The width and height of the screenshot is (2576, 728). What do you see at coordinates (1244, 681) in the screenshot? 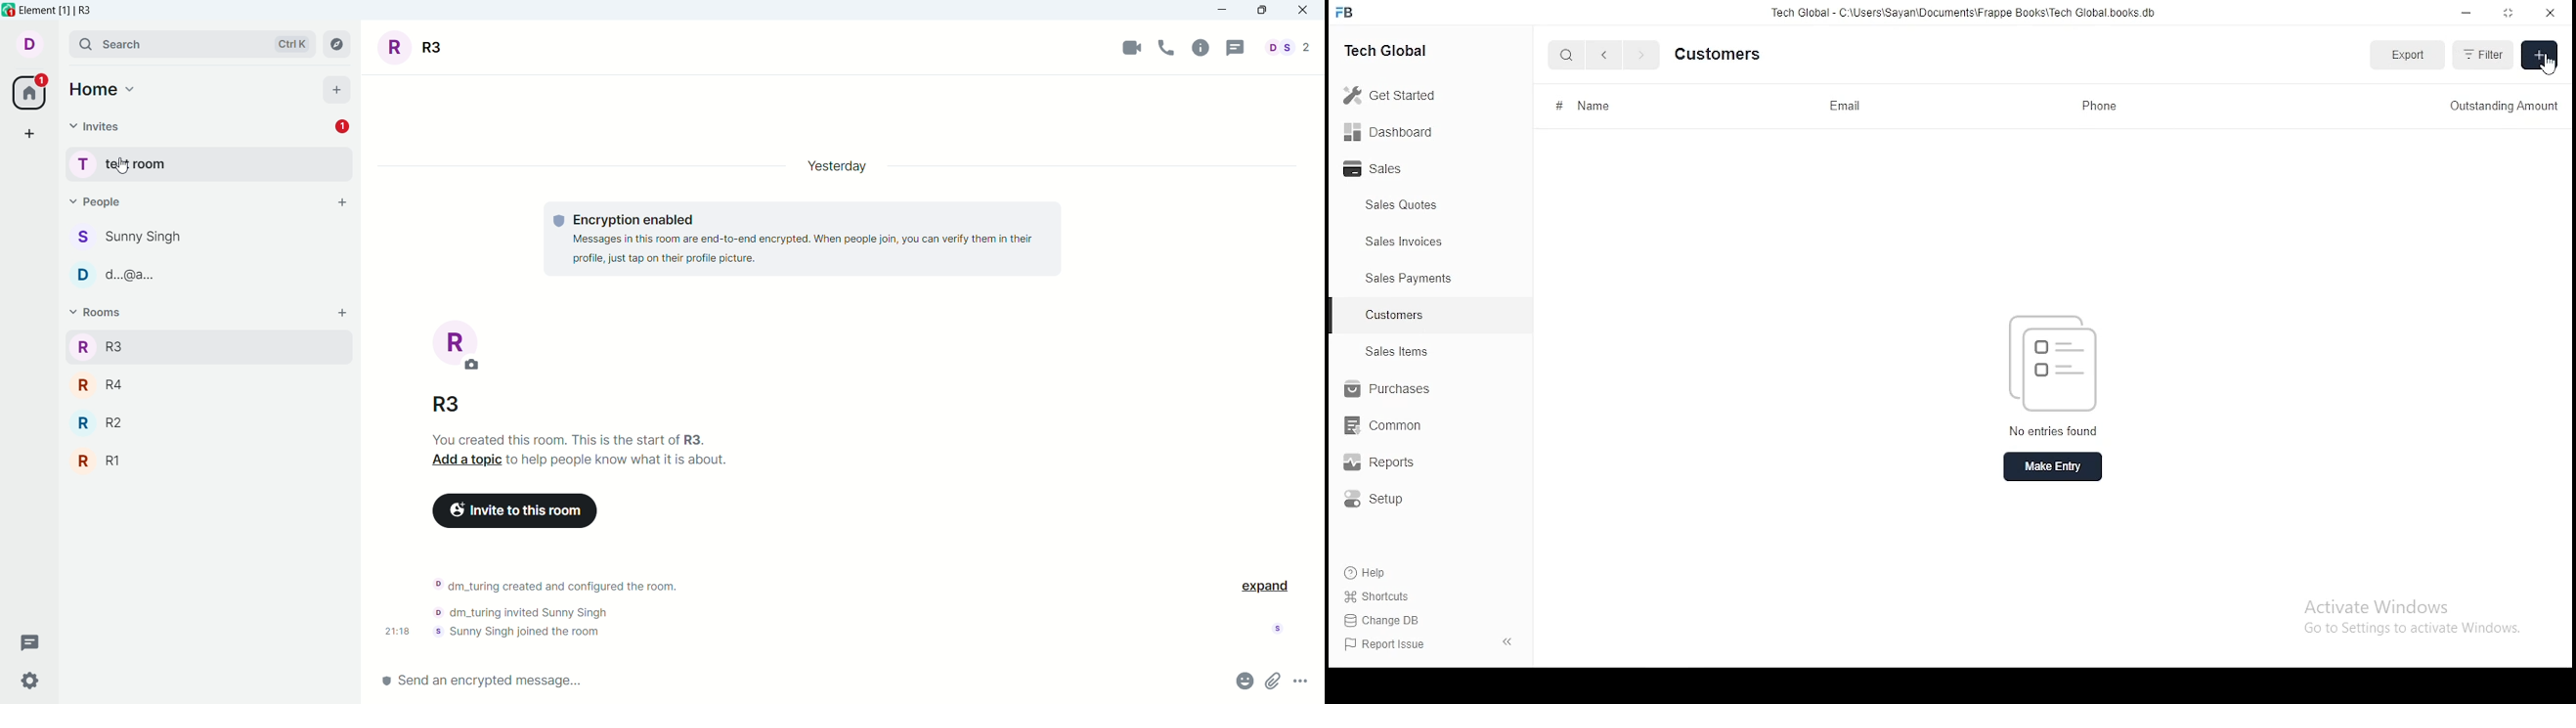
I see `emoji` at bounding box center [1244, 681].